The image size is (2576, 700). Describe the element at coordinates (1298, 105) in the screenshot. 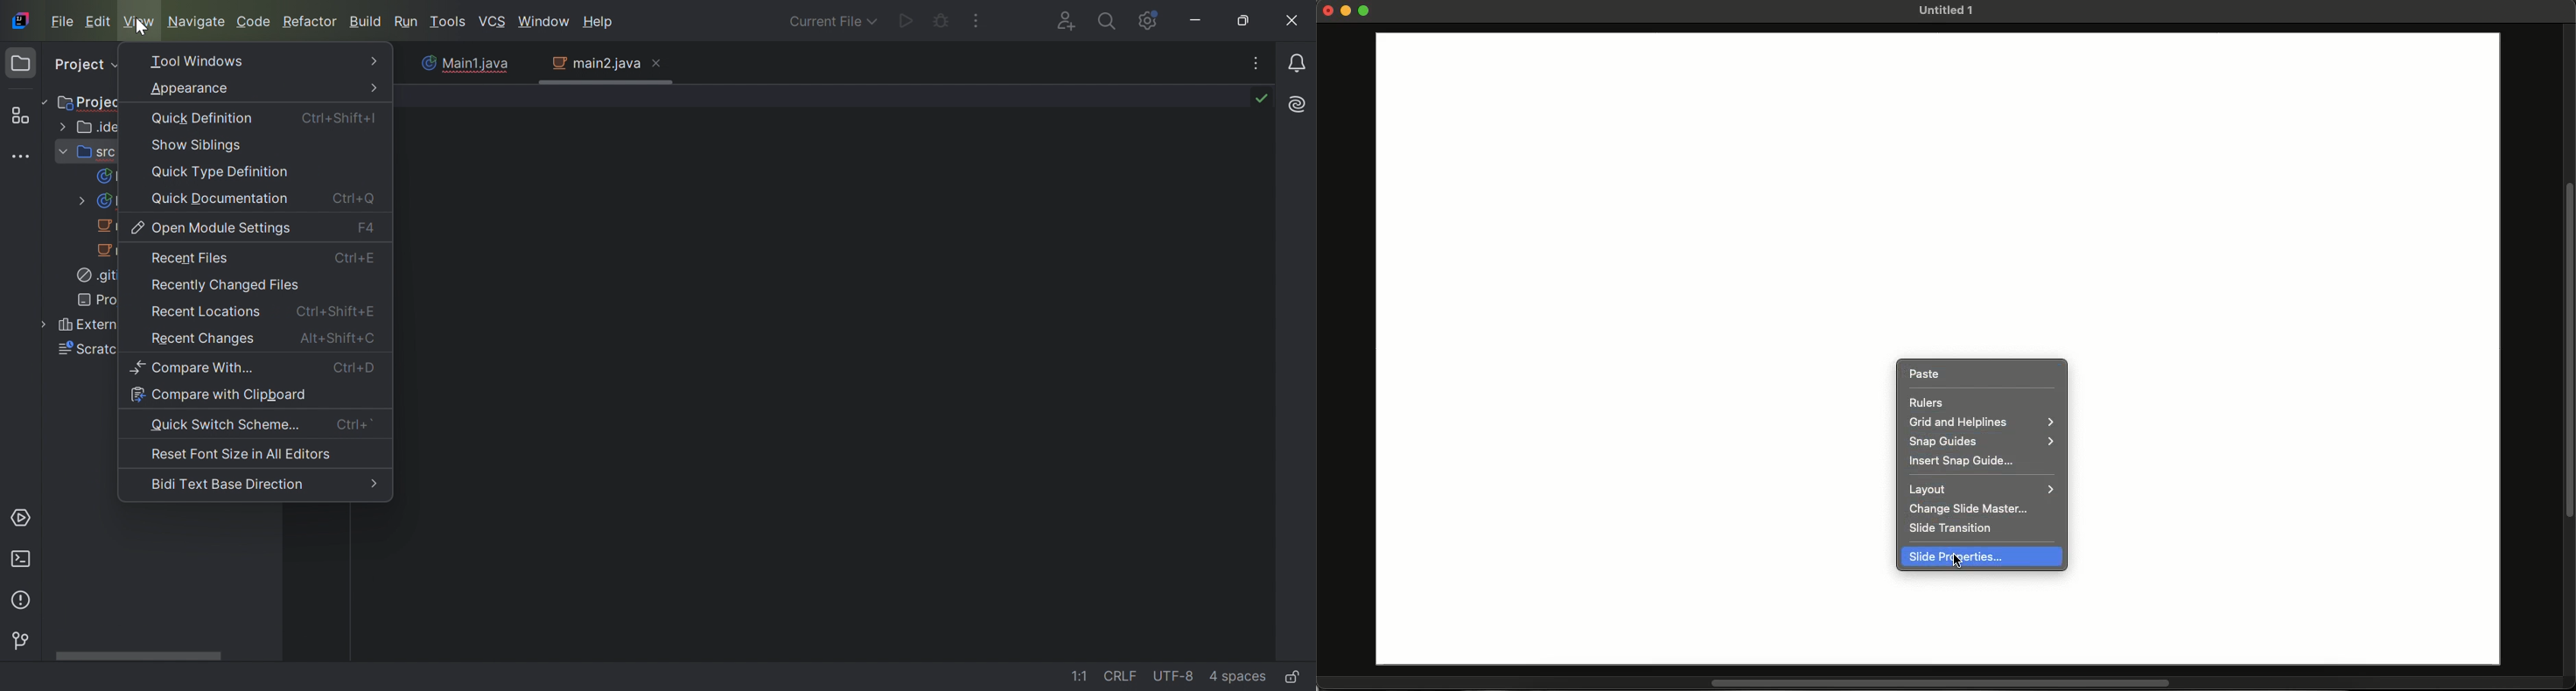

I see `AI Assistant` at that location.